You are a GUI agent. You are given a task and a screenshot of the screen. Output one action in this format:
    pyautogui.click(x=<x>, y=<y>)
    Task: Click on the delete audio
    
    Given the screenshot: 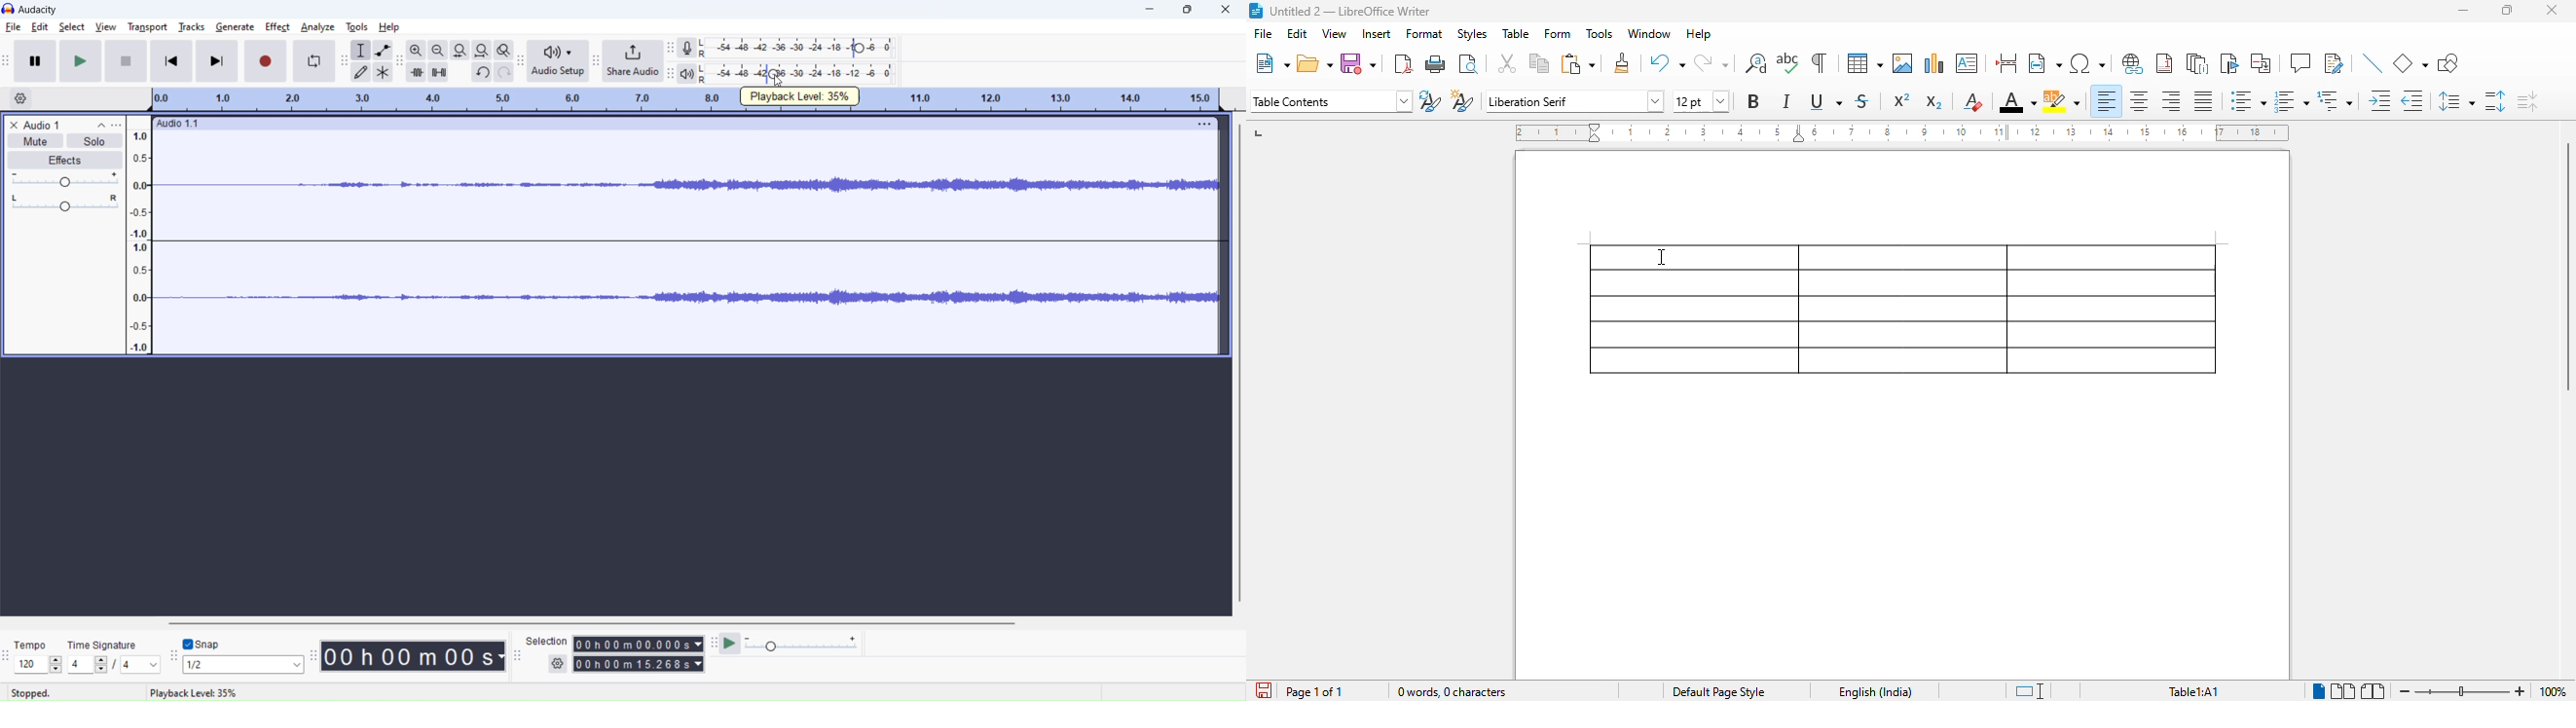 What is the action you would take?
    pyautogui.click(x=13, y=125)
    